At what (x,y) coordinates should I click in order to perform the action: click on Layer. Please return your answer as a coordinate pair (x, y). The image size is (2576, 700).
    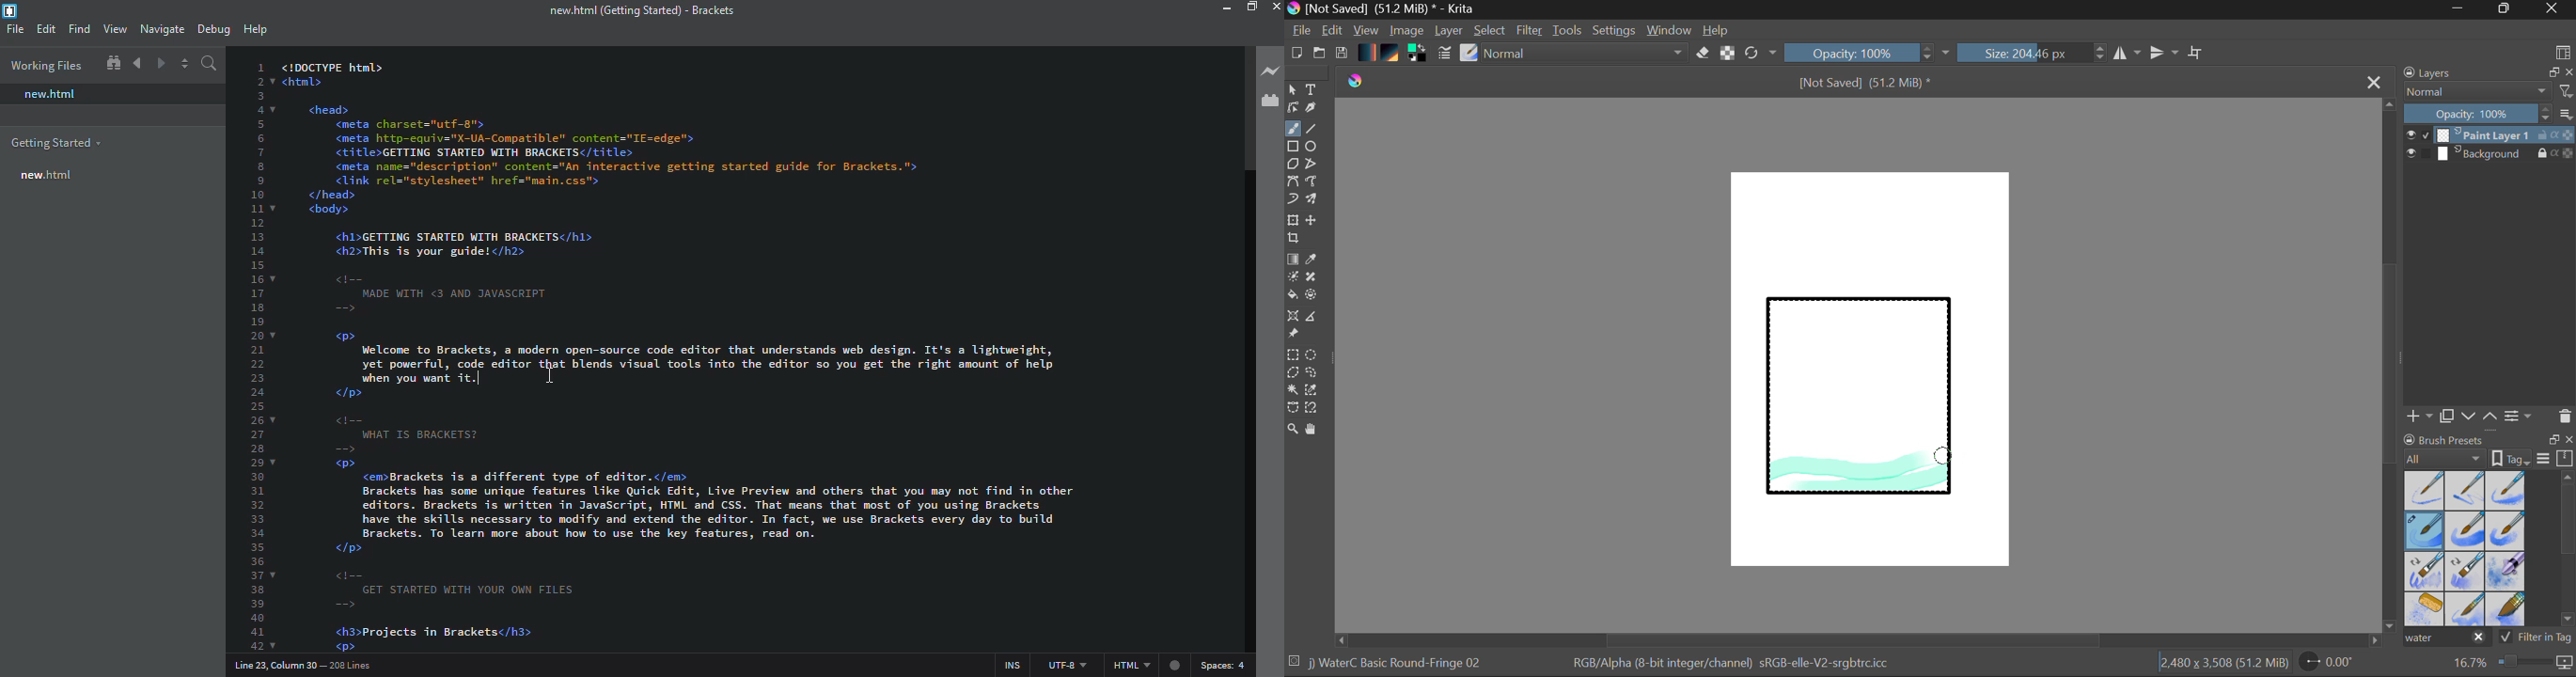
    Looking at the image, I should click on (1450, 30).